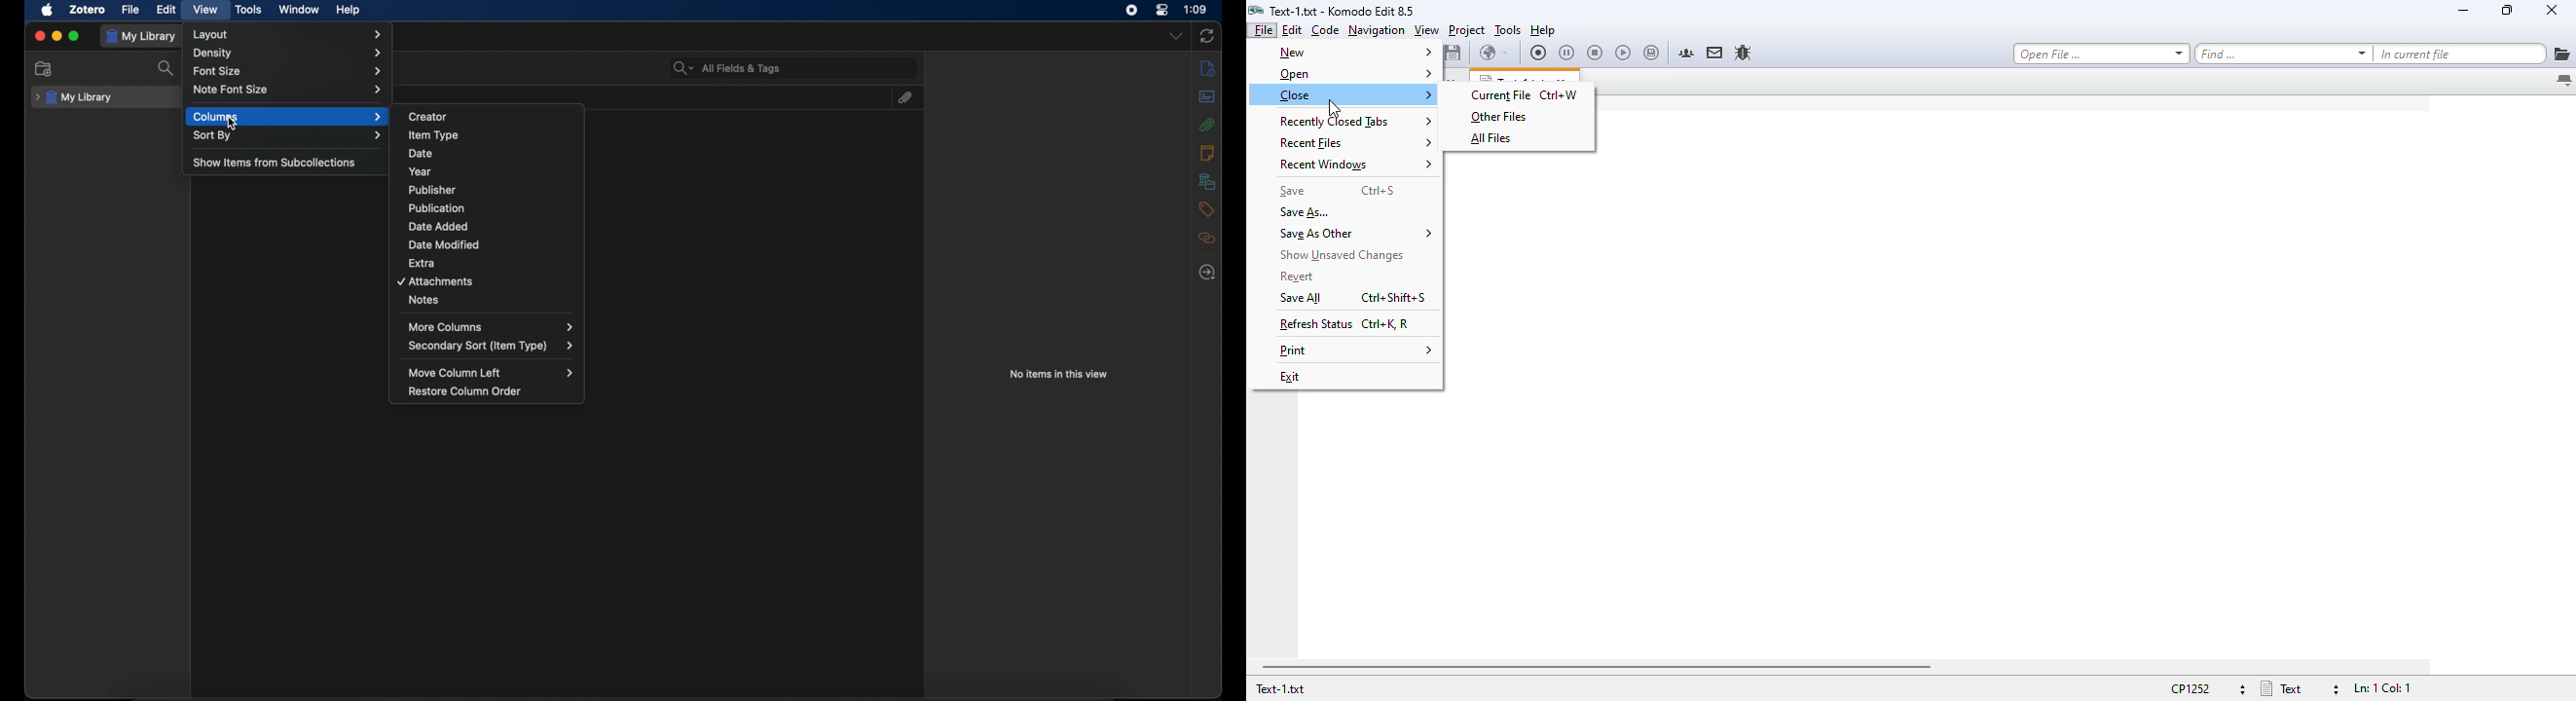 Image resolution: width=2576 pixels, height=728 pixels. Describe the element at coordinates (1208, 272) in the screenshot. I see `` at that location.